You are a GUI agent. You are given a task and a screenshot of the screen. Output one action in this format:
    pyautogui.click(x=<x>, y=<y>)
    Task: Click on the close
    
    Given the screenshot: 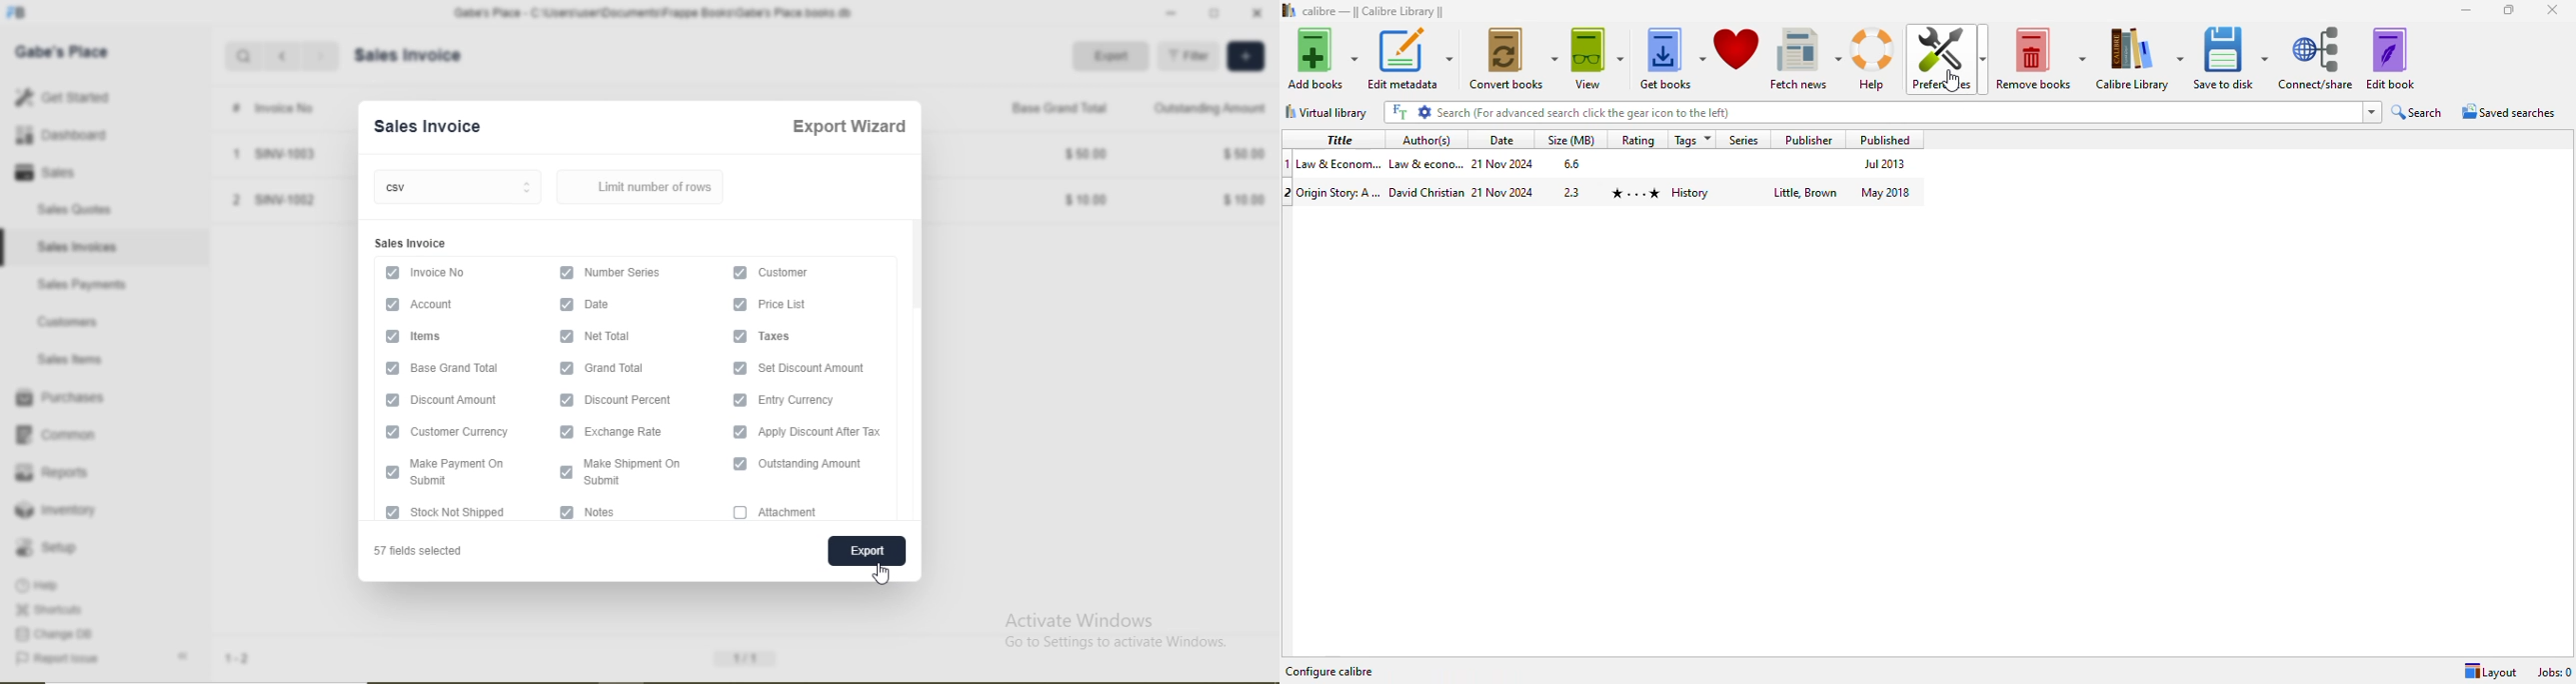 What is the action you would take?
    pyautogui.click(x=1263, y=13)
    